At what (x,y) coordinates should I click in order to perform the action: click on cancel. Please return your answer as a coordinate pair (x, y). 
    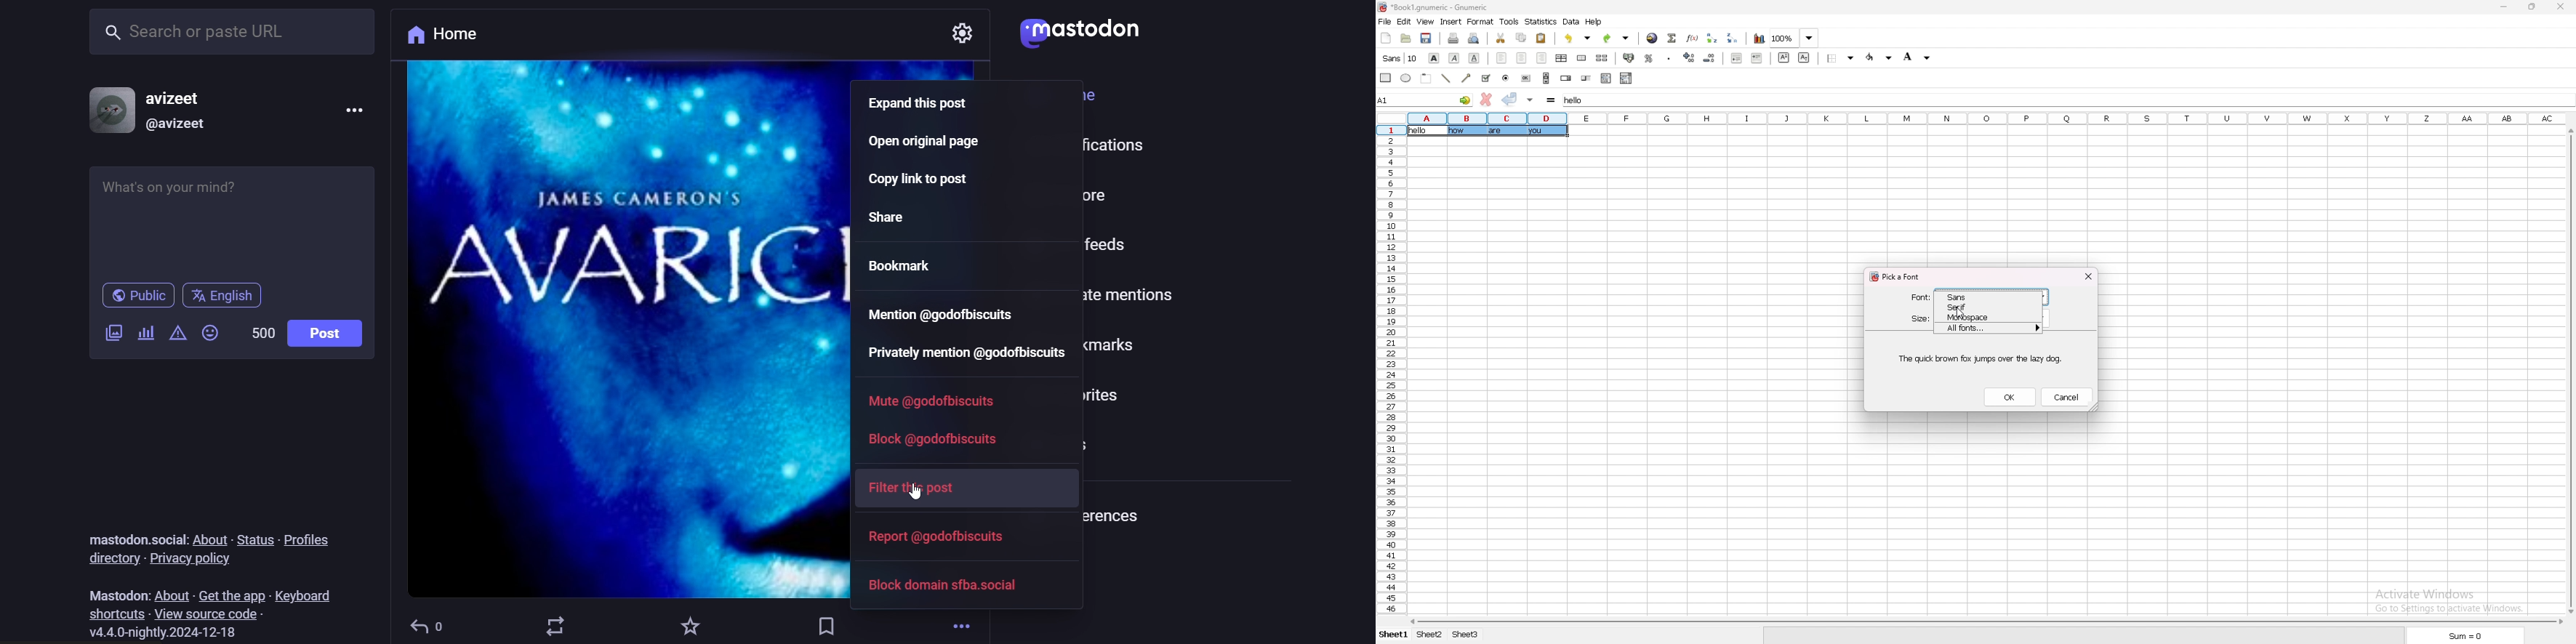
    Looking at the image, I should click on (2066, 397).